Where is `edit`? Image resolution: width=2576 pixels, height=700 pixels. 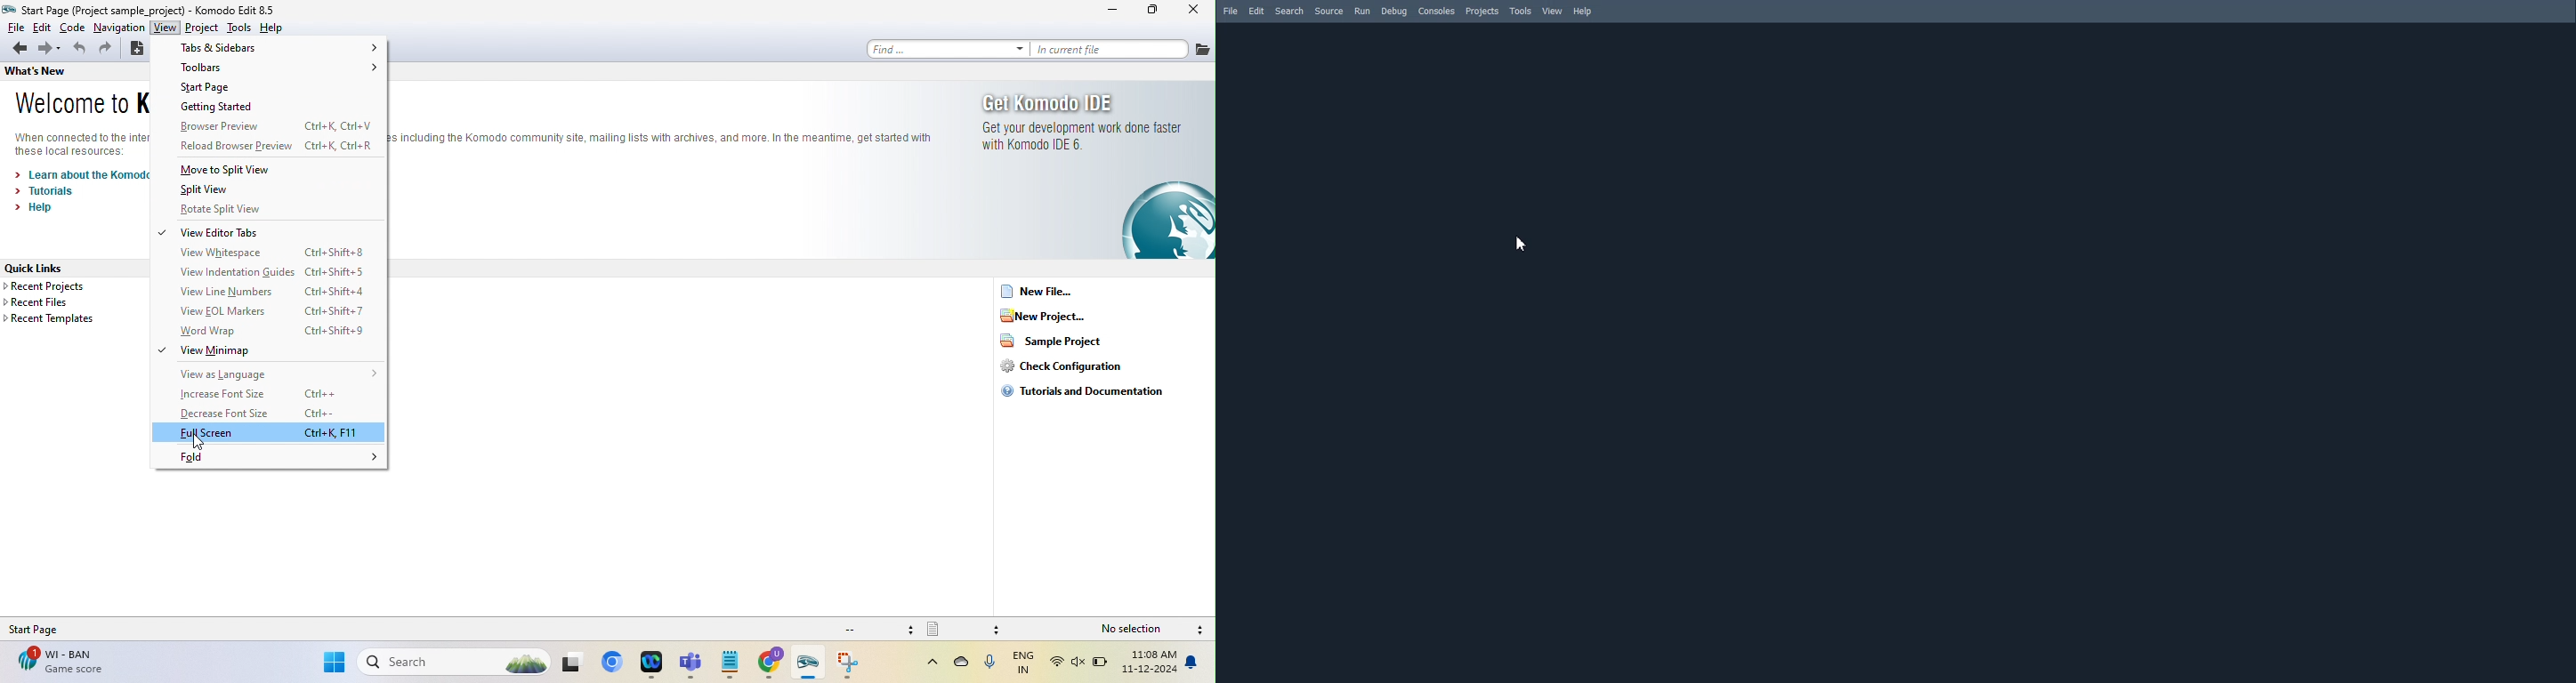 edit is located at coordinates (42, 28).